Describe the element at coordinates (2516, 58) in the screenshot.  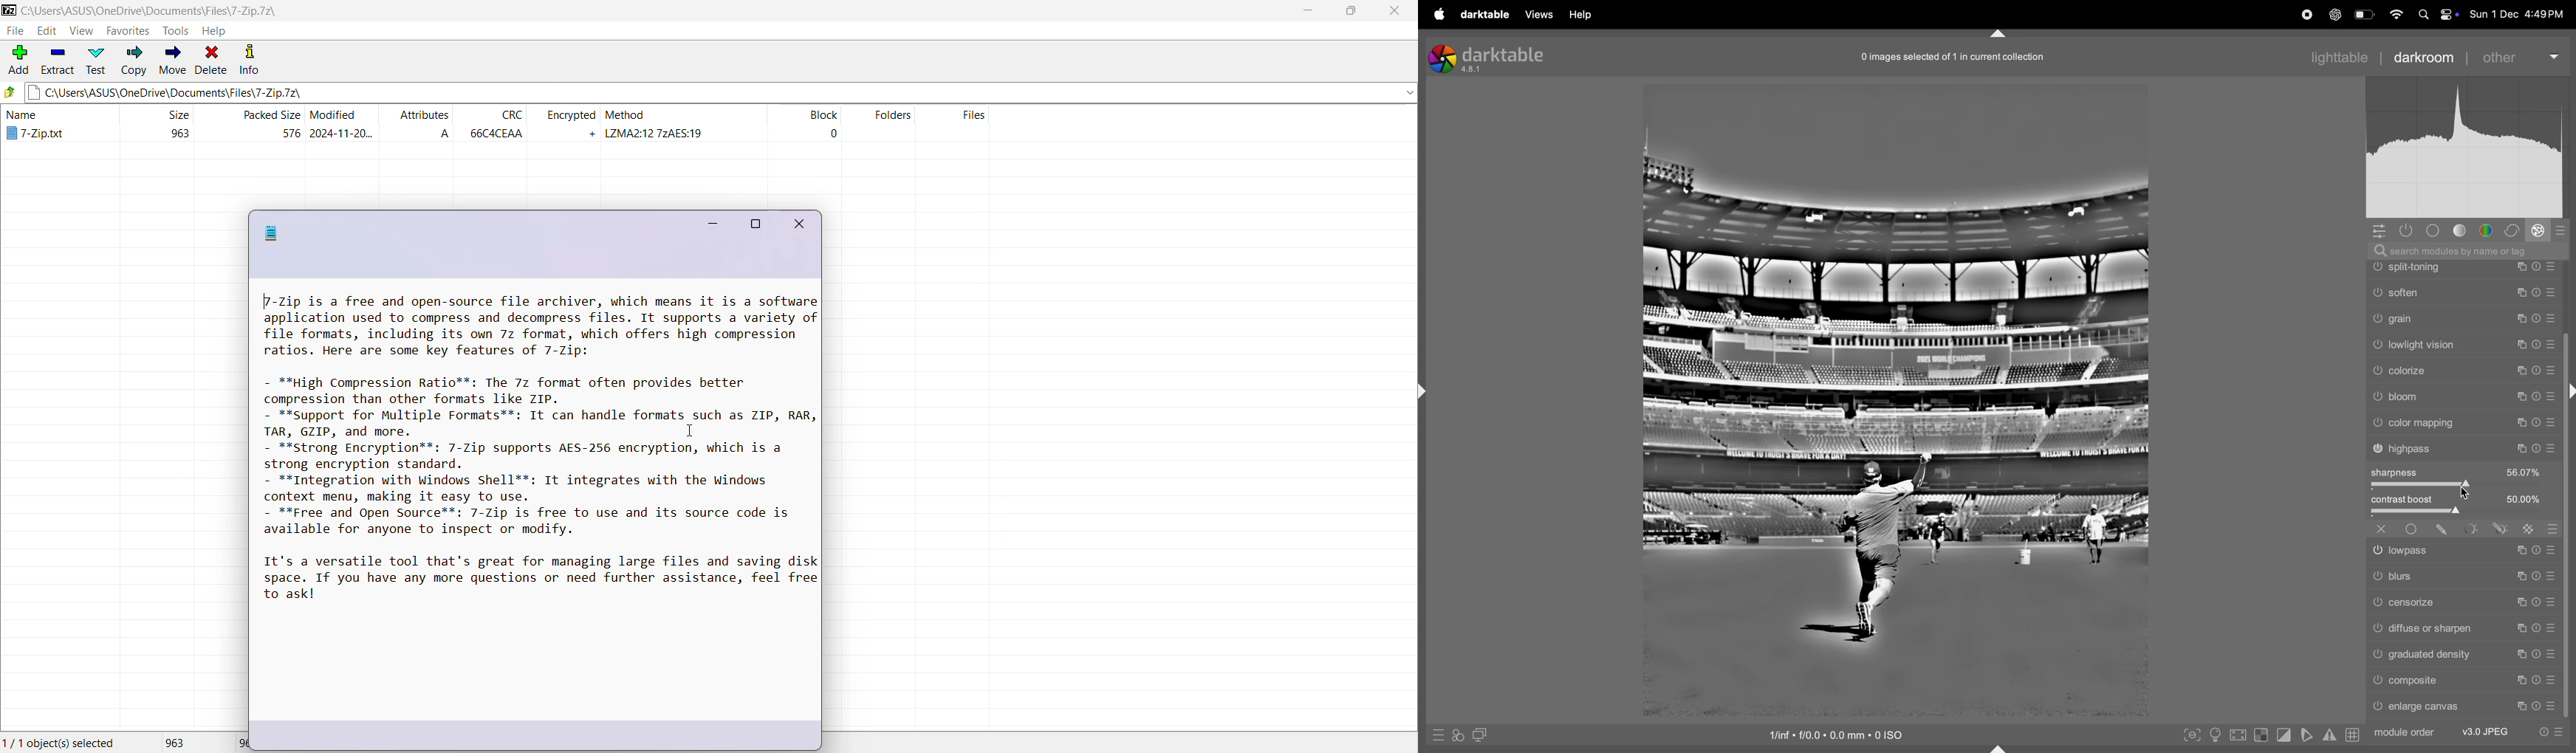
I see `other` at that location.